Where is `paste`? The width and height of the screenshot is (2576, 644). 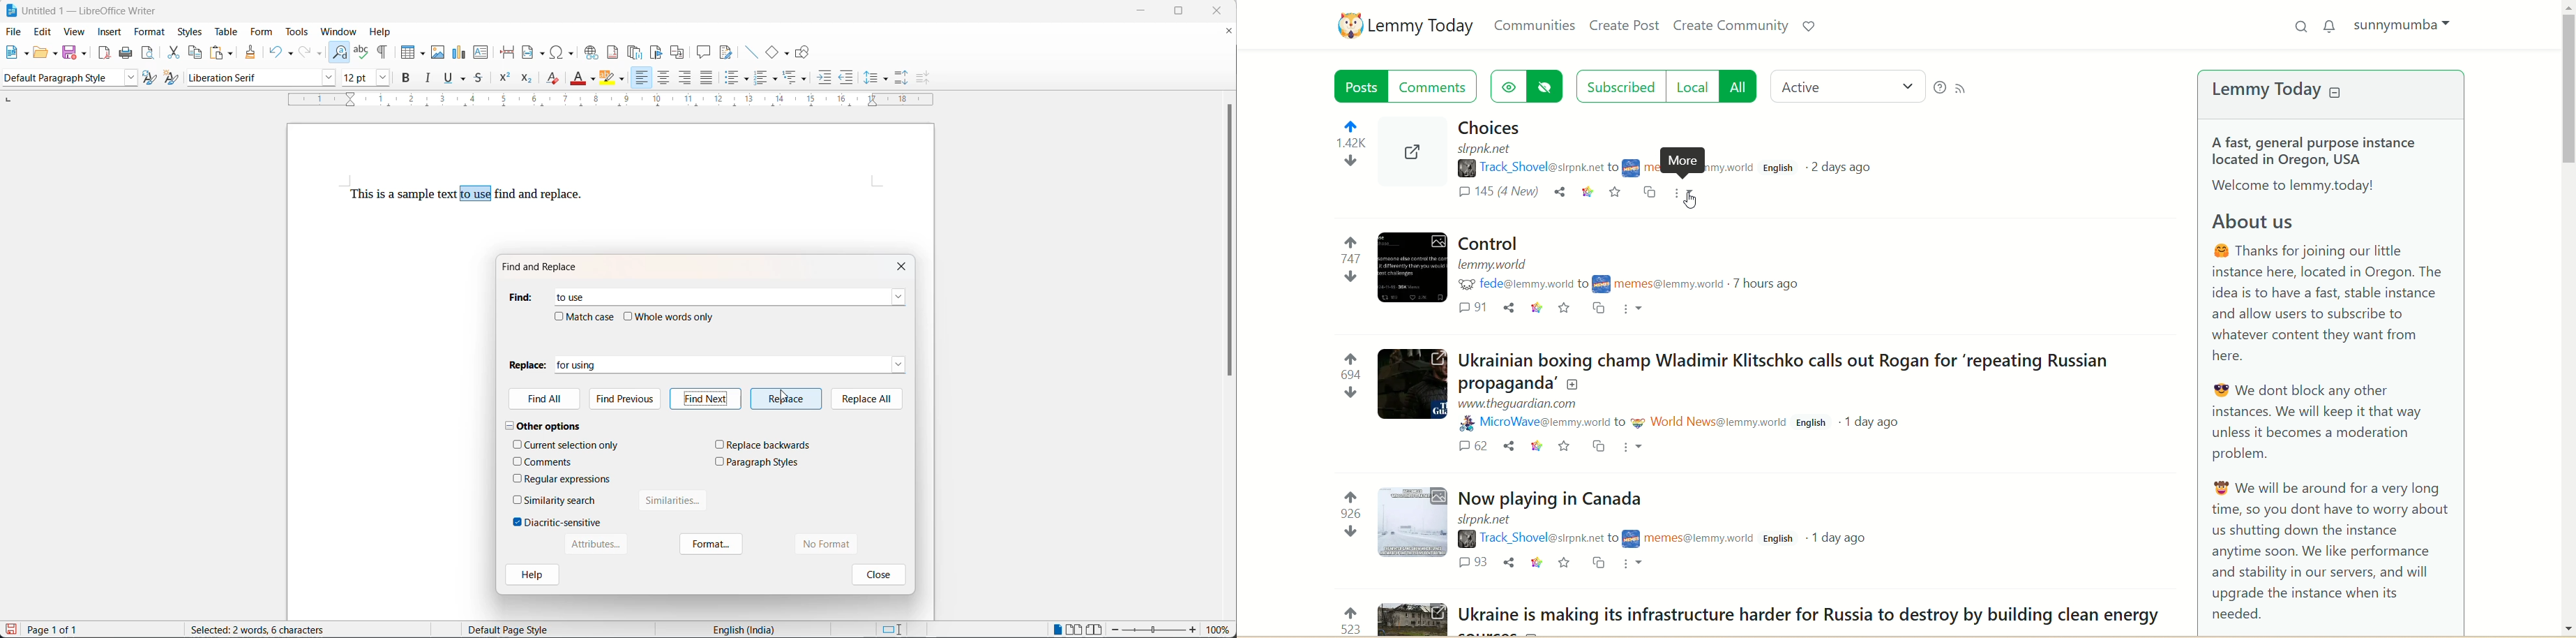
paste is located at coordinates (217, 52).